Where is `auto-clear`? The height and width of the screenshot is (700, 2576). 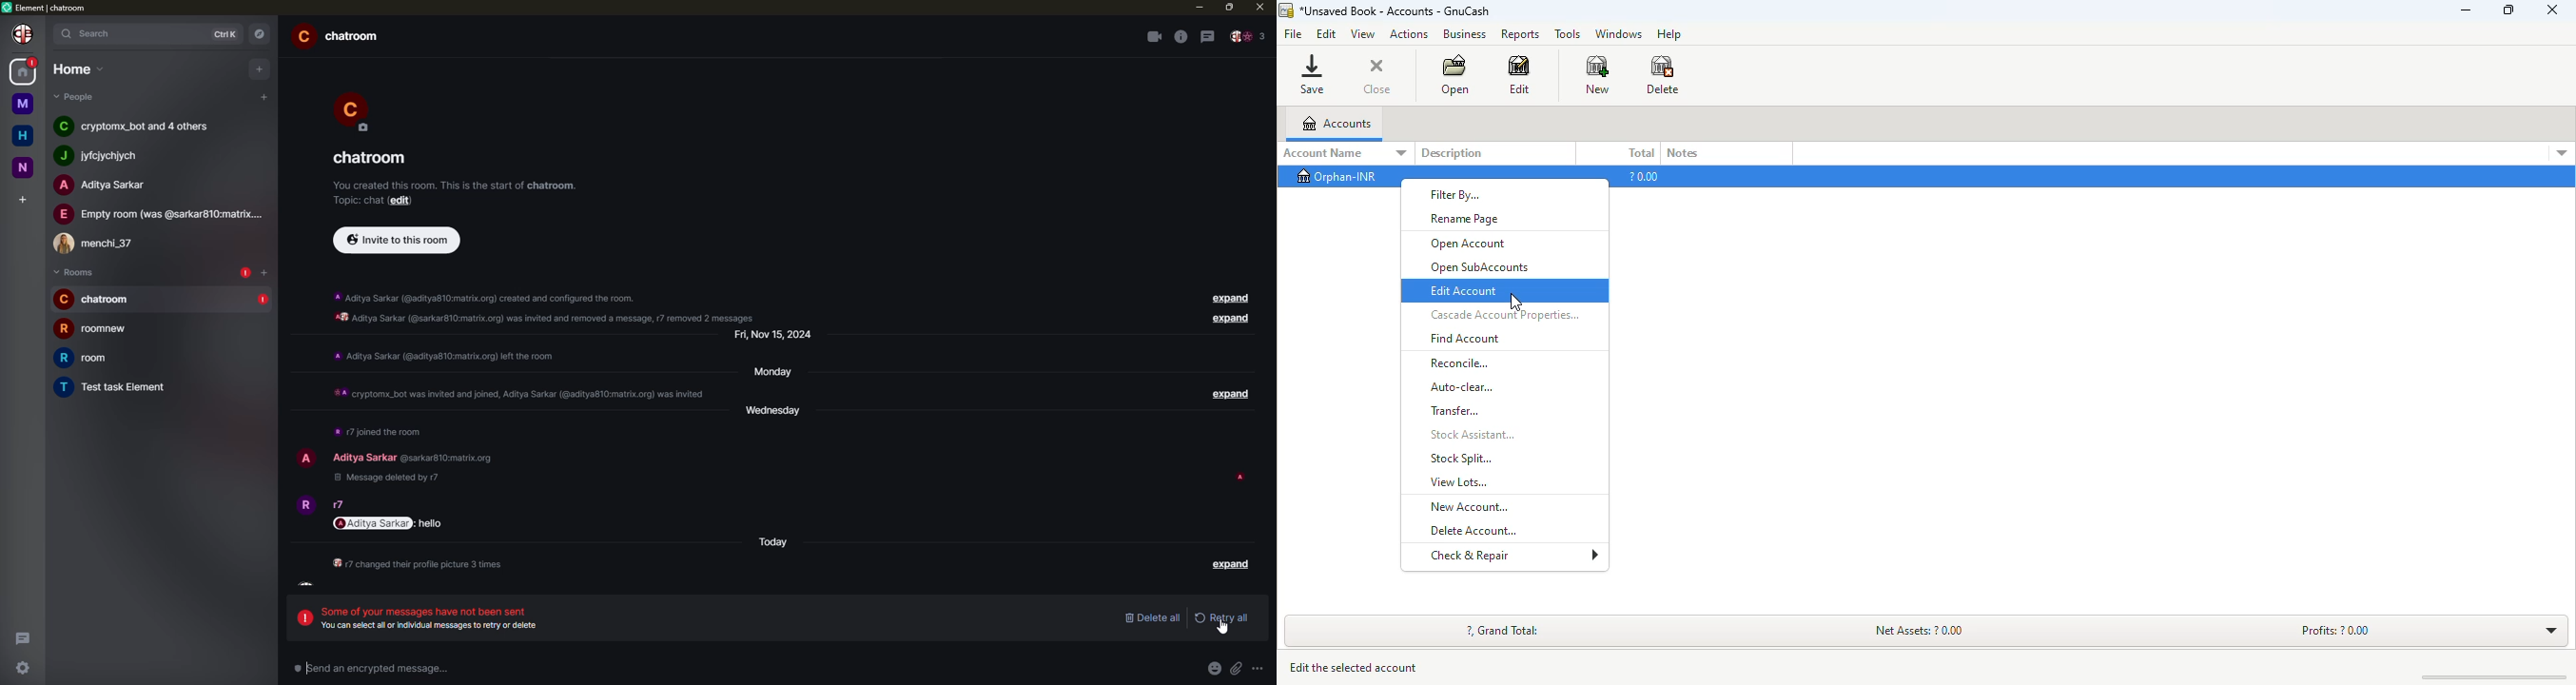 auto-clear is located at coordinates (1461, 386).